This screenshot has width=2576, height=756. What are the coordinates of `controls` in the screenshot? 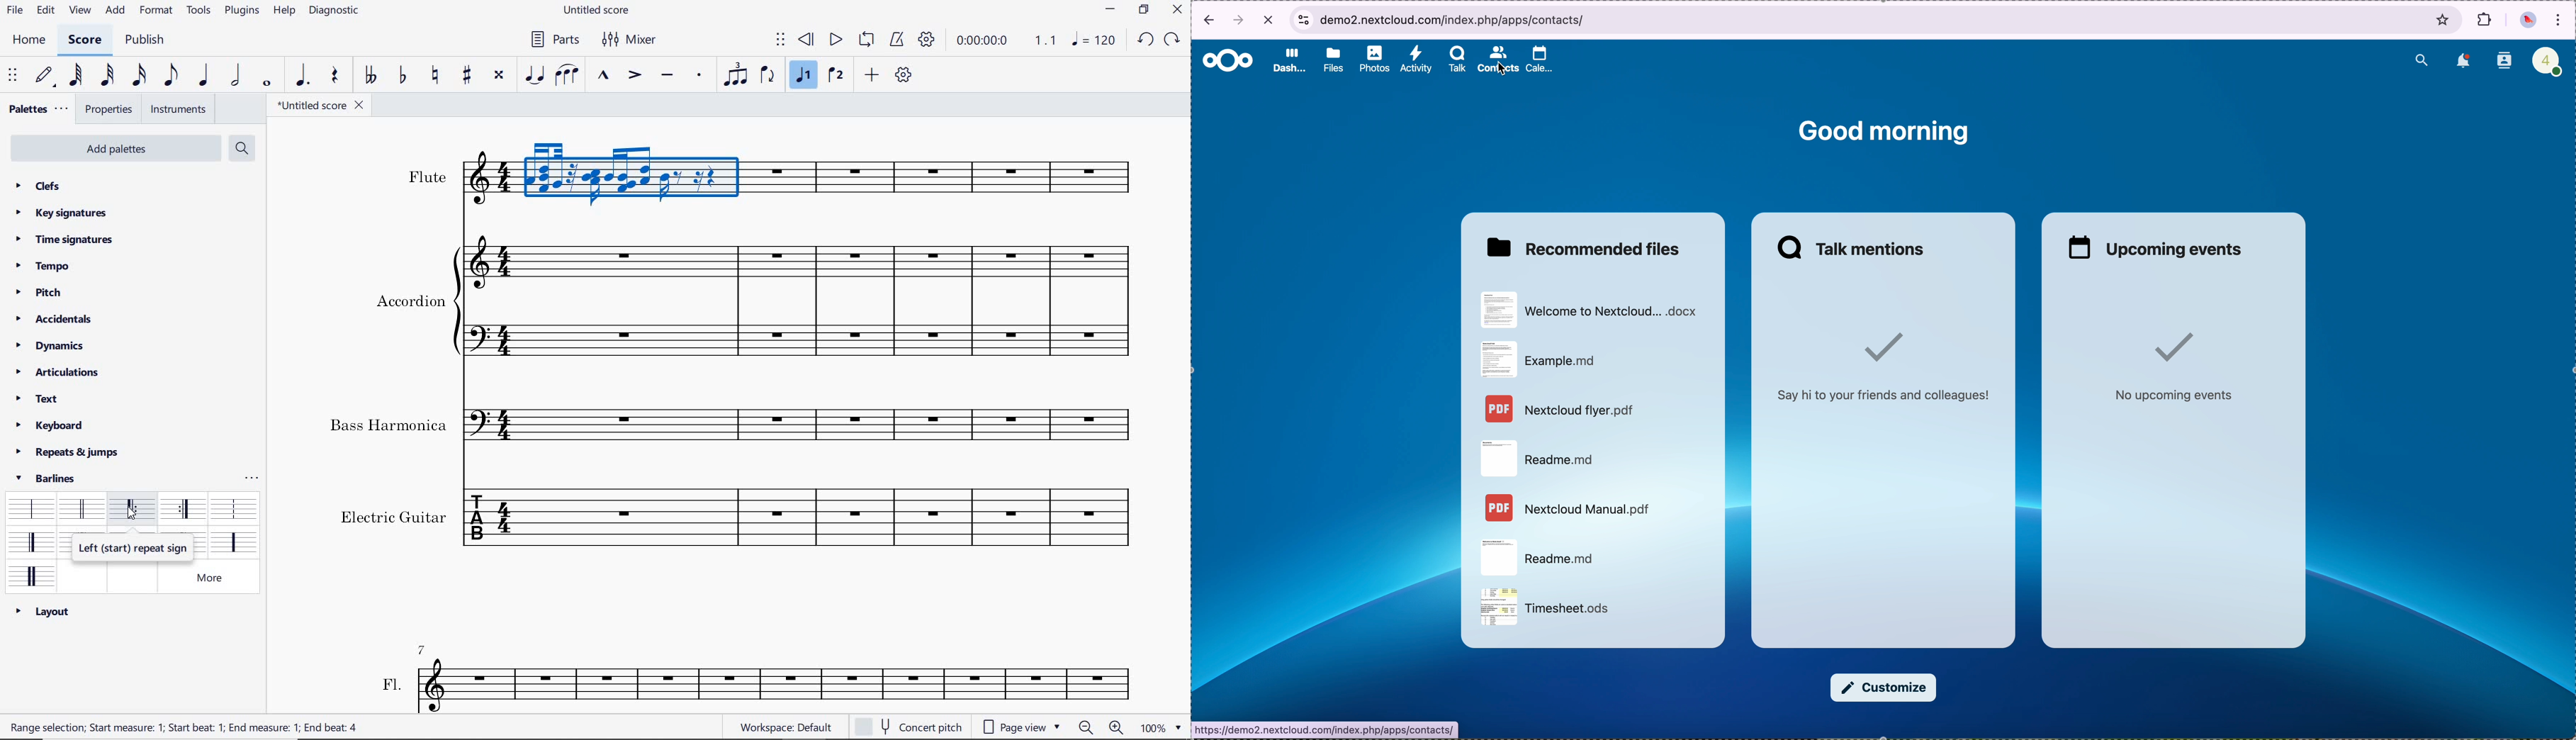 It's located at (1302, 18).